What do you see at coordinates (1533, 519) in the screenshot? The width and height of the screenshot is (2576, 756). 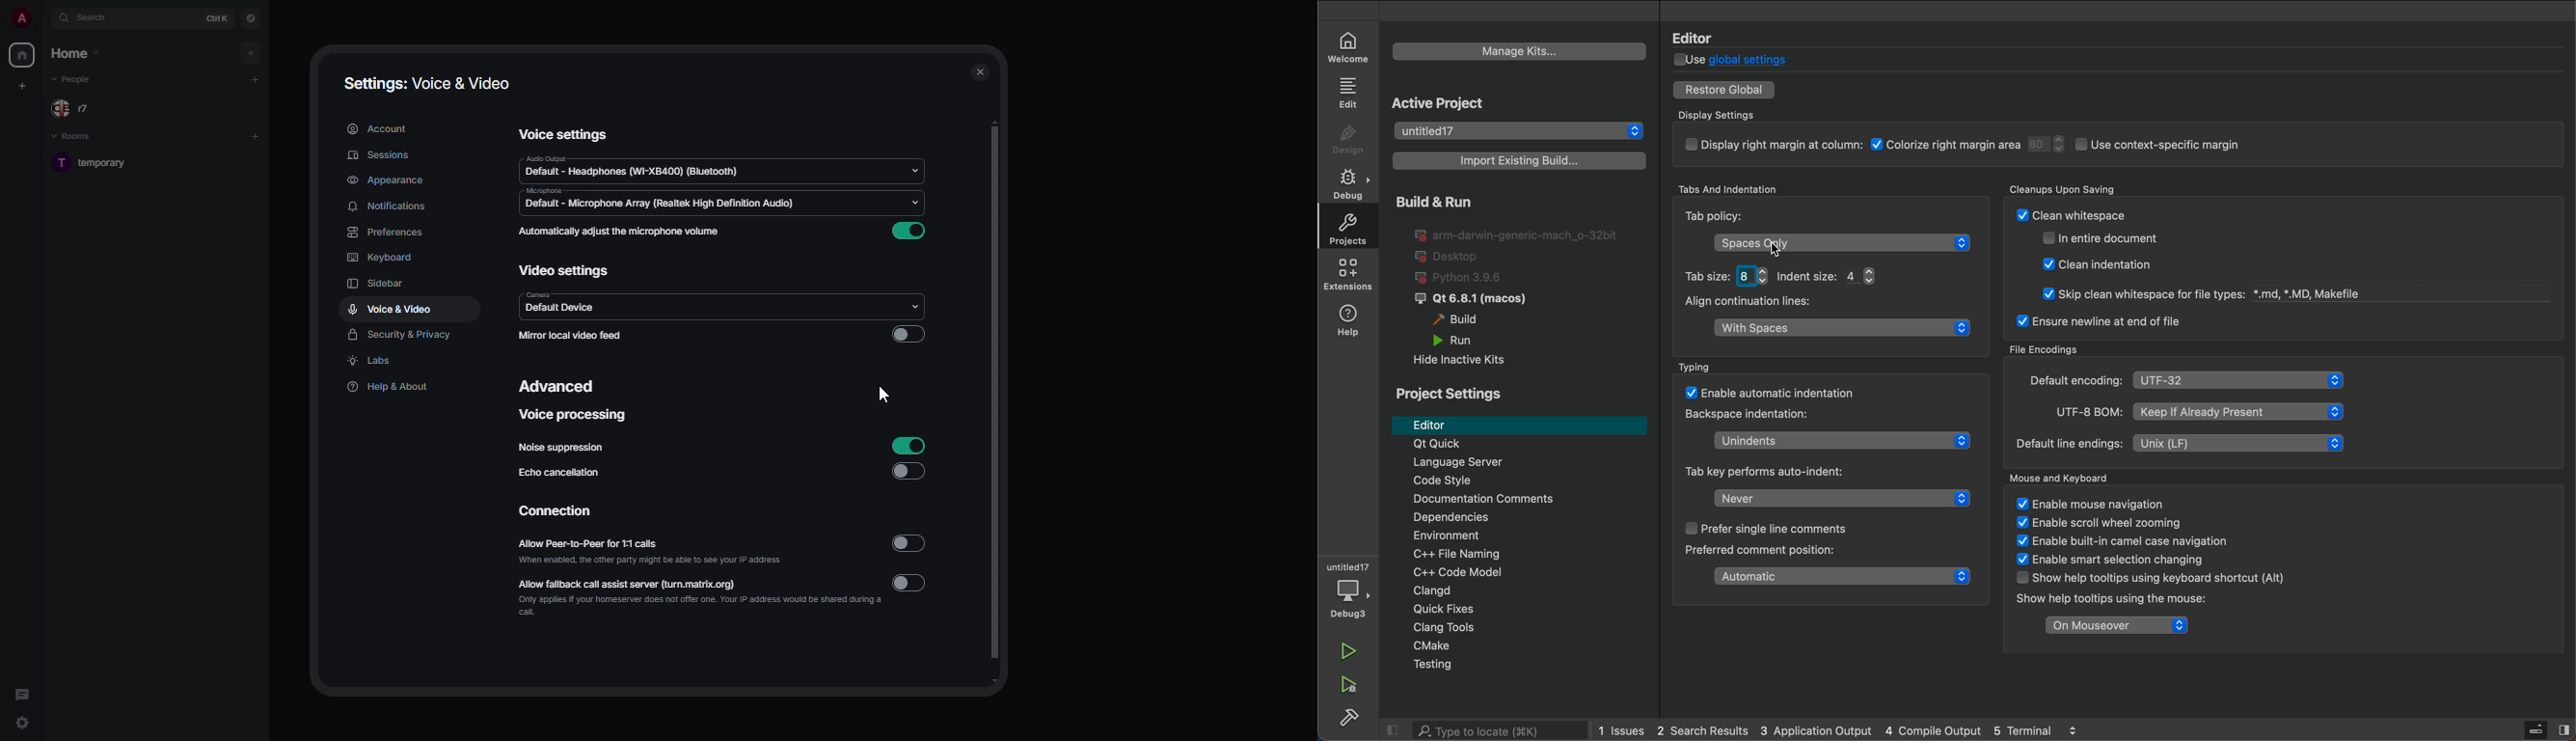 I see `Dependencies ` at bounding box center [1533, 519].